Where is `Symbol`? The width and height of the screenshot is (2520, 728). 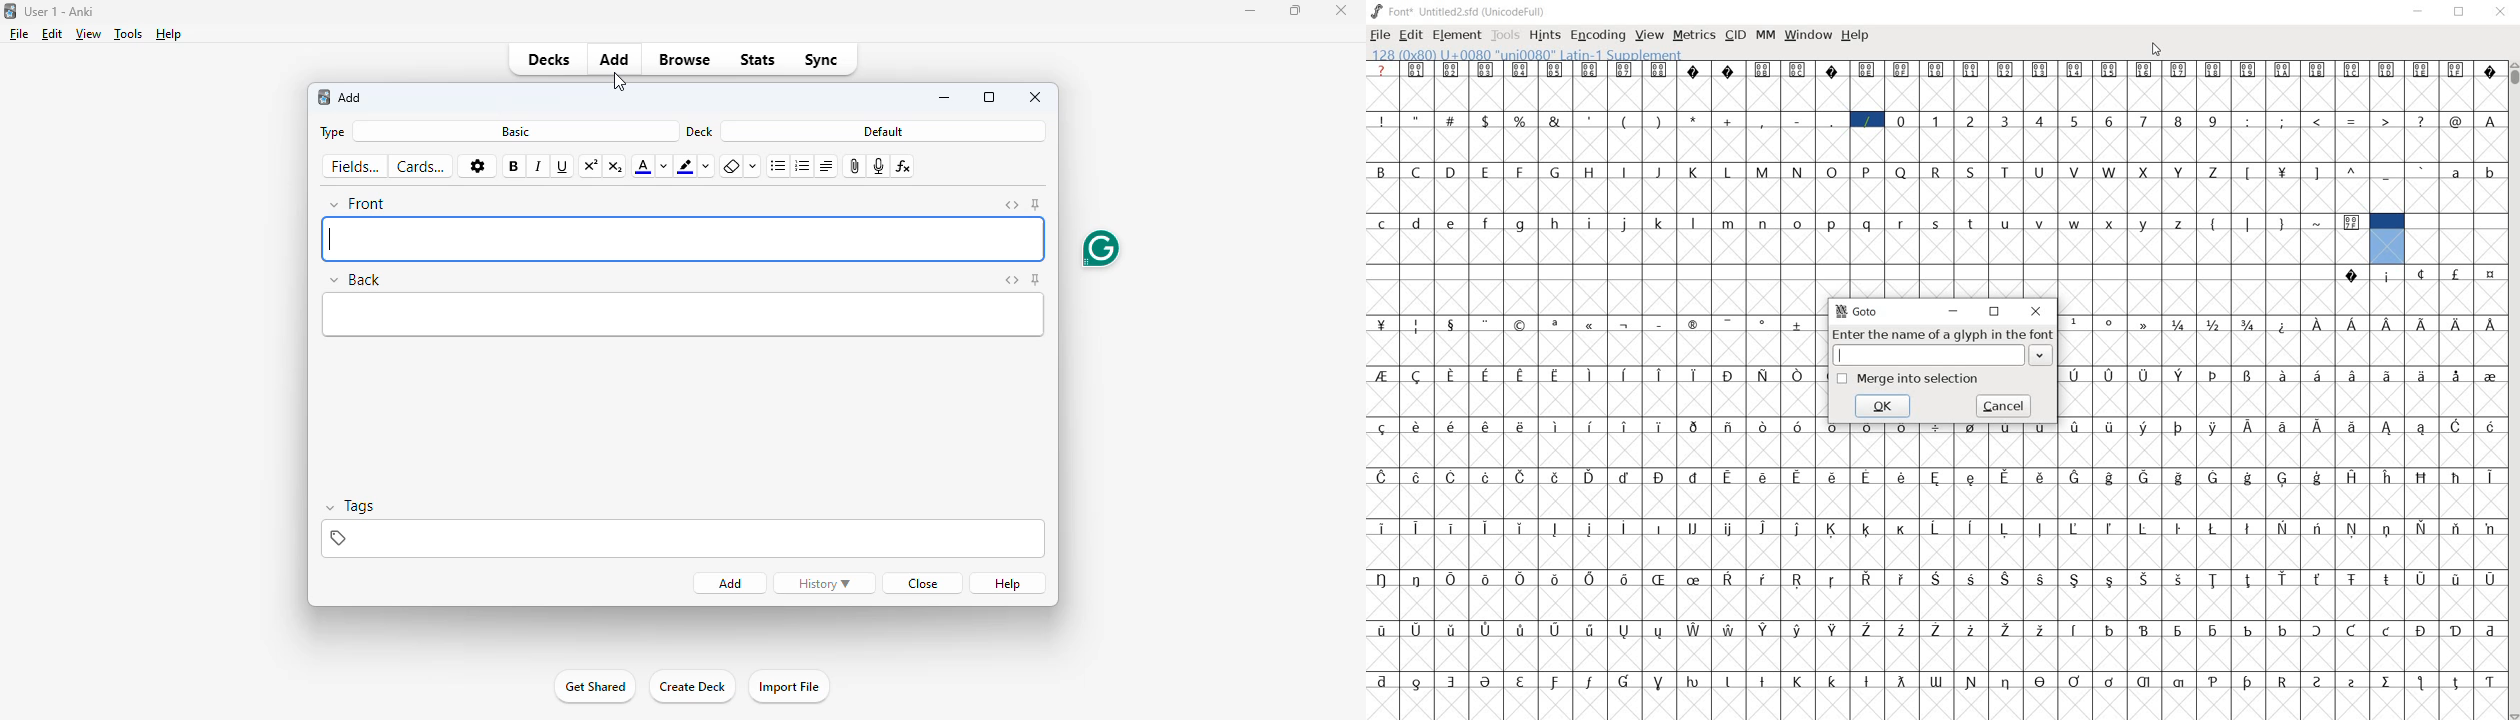
Symbol is located at coordinates (1902, 630).